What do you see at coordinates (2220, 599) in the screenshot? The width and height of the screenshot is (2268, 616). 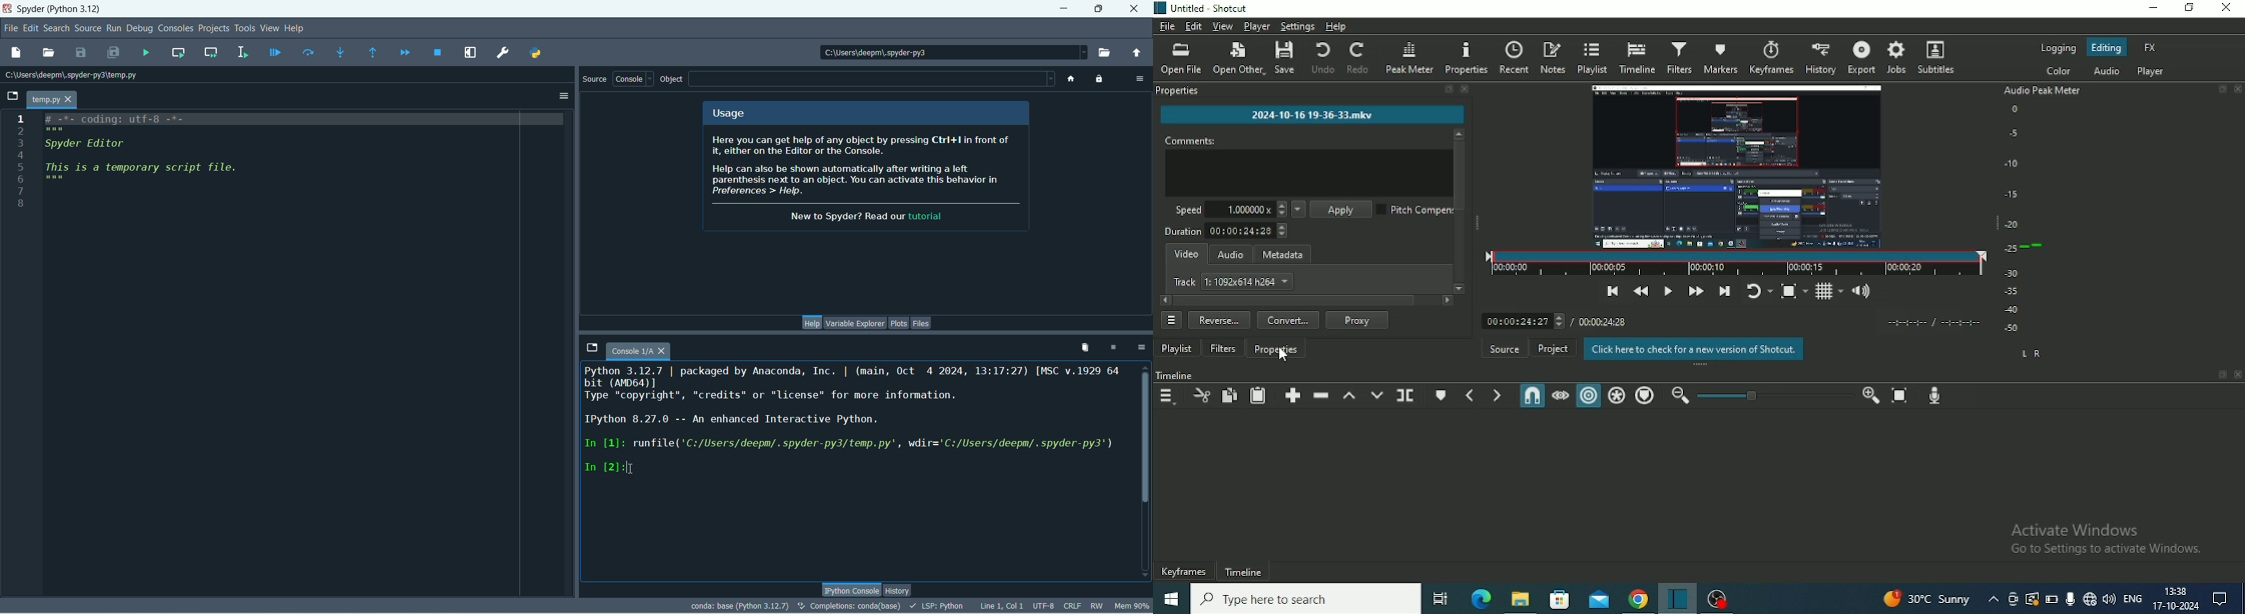 I see `Notifications` at bounding box center [2220, 599].